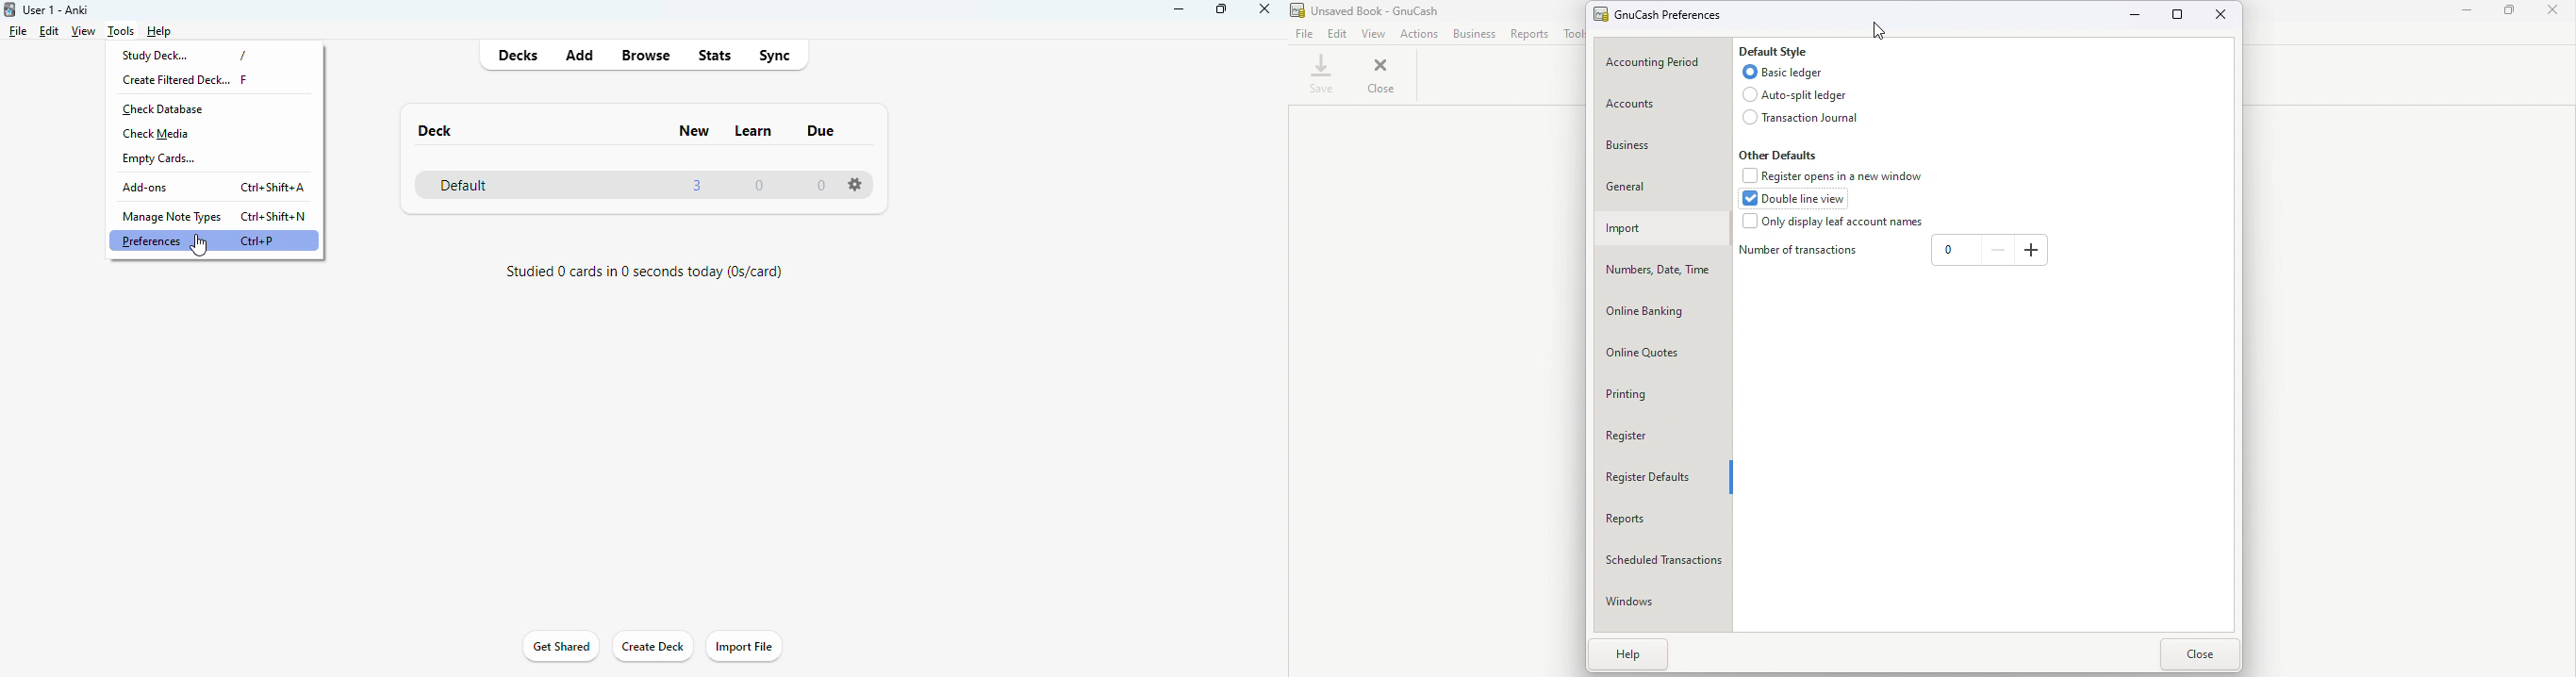 The height and width of the screenshot is (700, 2576). Describe the element at coordinates (2556, 16) in the screenshot. I see `Close` at that location.